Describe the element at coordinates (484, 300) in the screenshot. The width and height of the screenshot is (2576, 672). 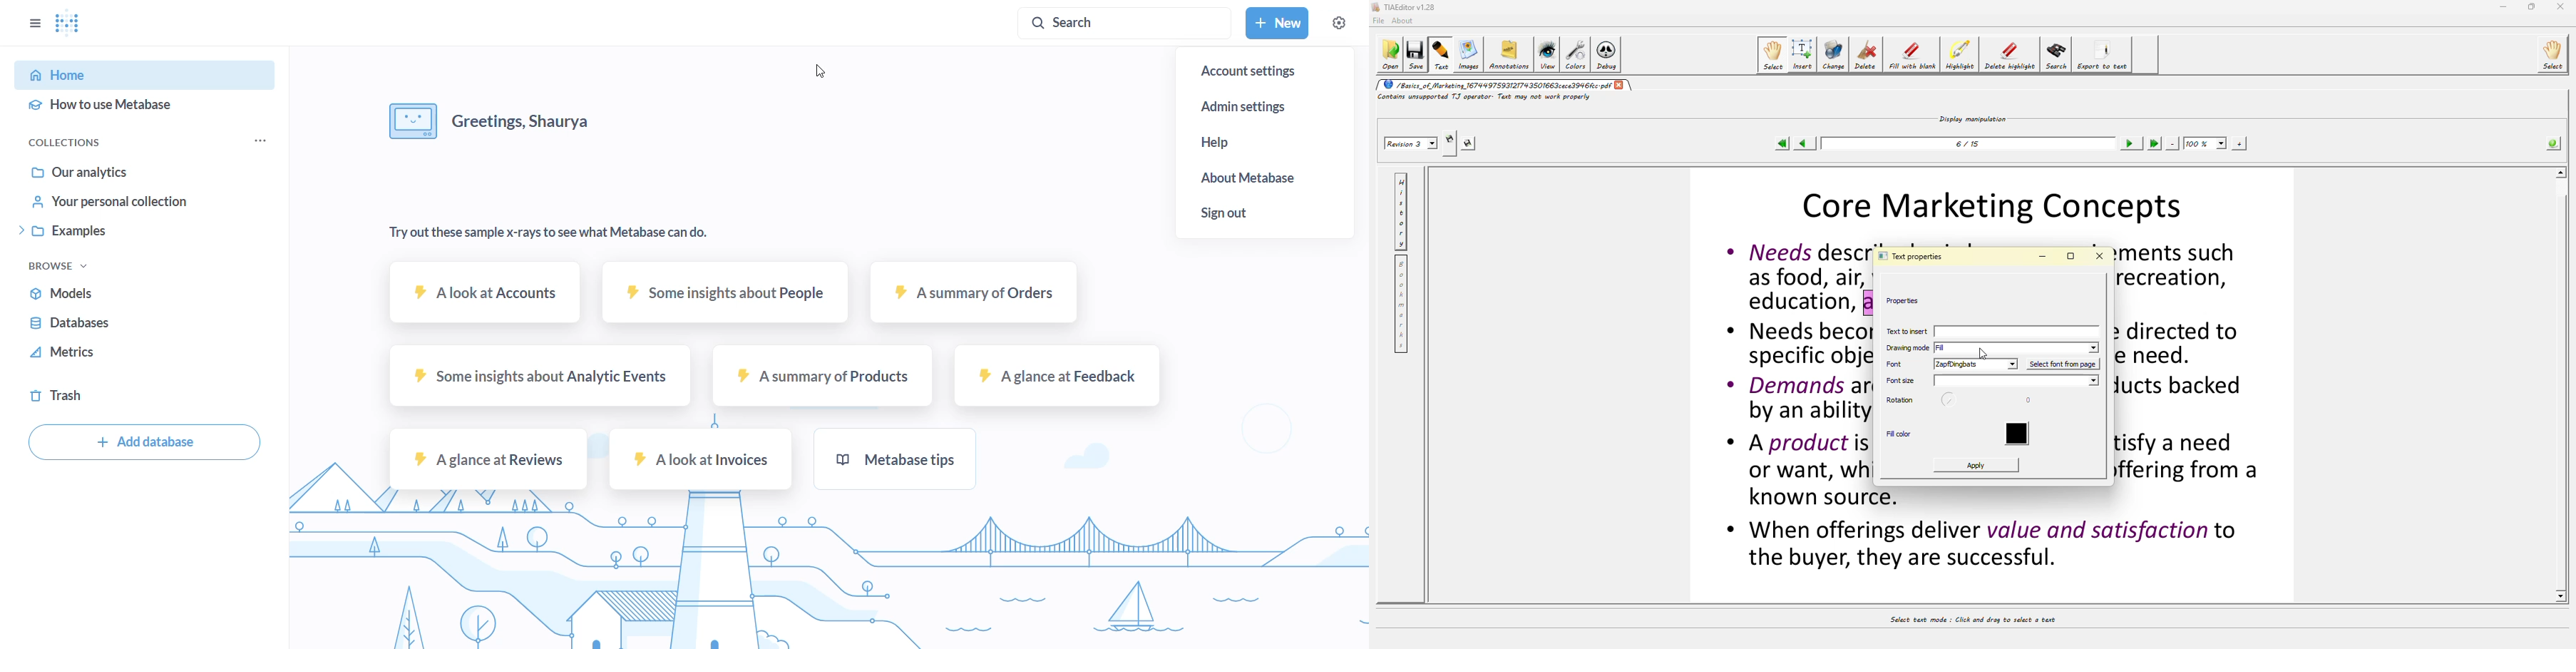
I see `A look at Accounts sample` at that location.